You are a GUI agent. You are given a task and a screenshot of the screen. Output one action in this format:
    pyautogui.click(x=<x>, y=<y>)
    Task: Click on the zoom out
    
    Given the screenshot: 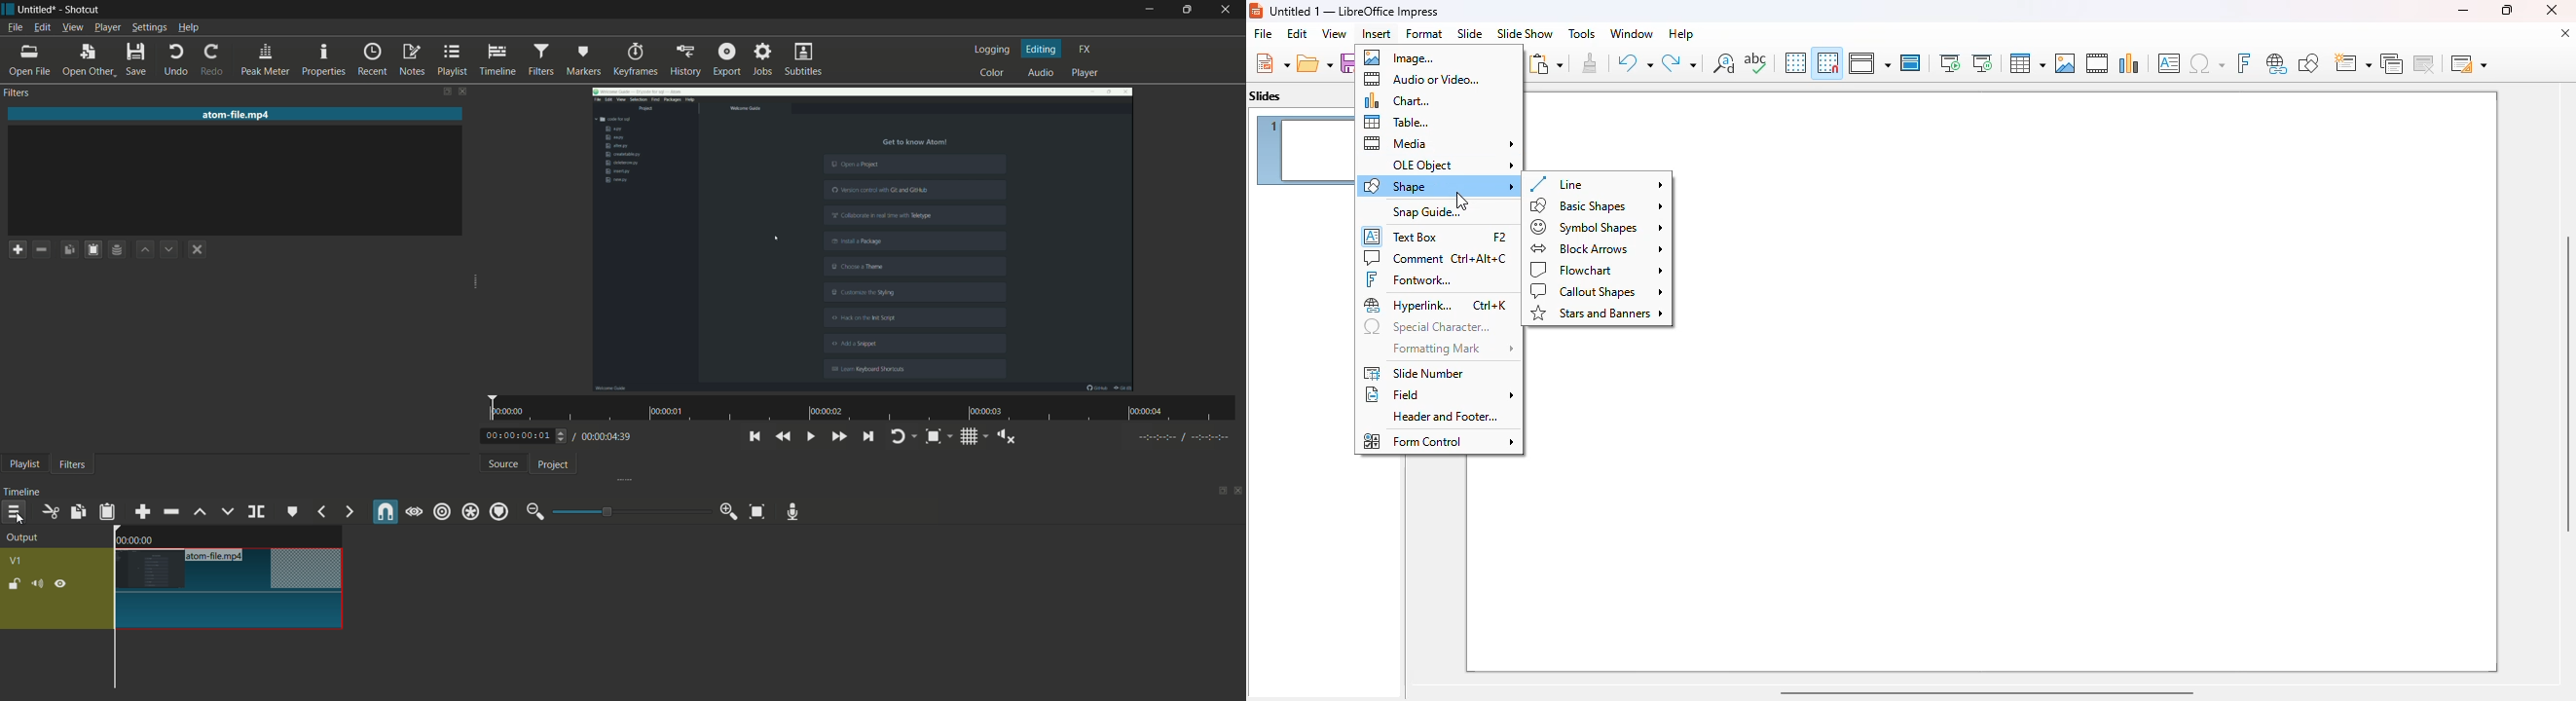 What is the action you would take?
    pyautogui.click(x=535, y=511)
    